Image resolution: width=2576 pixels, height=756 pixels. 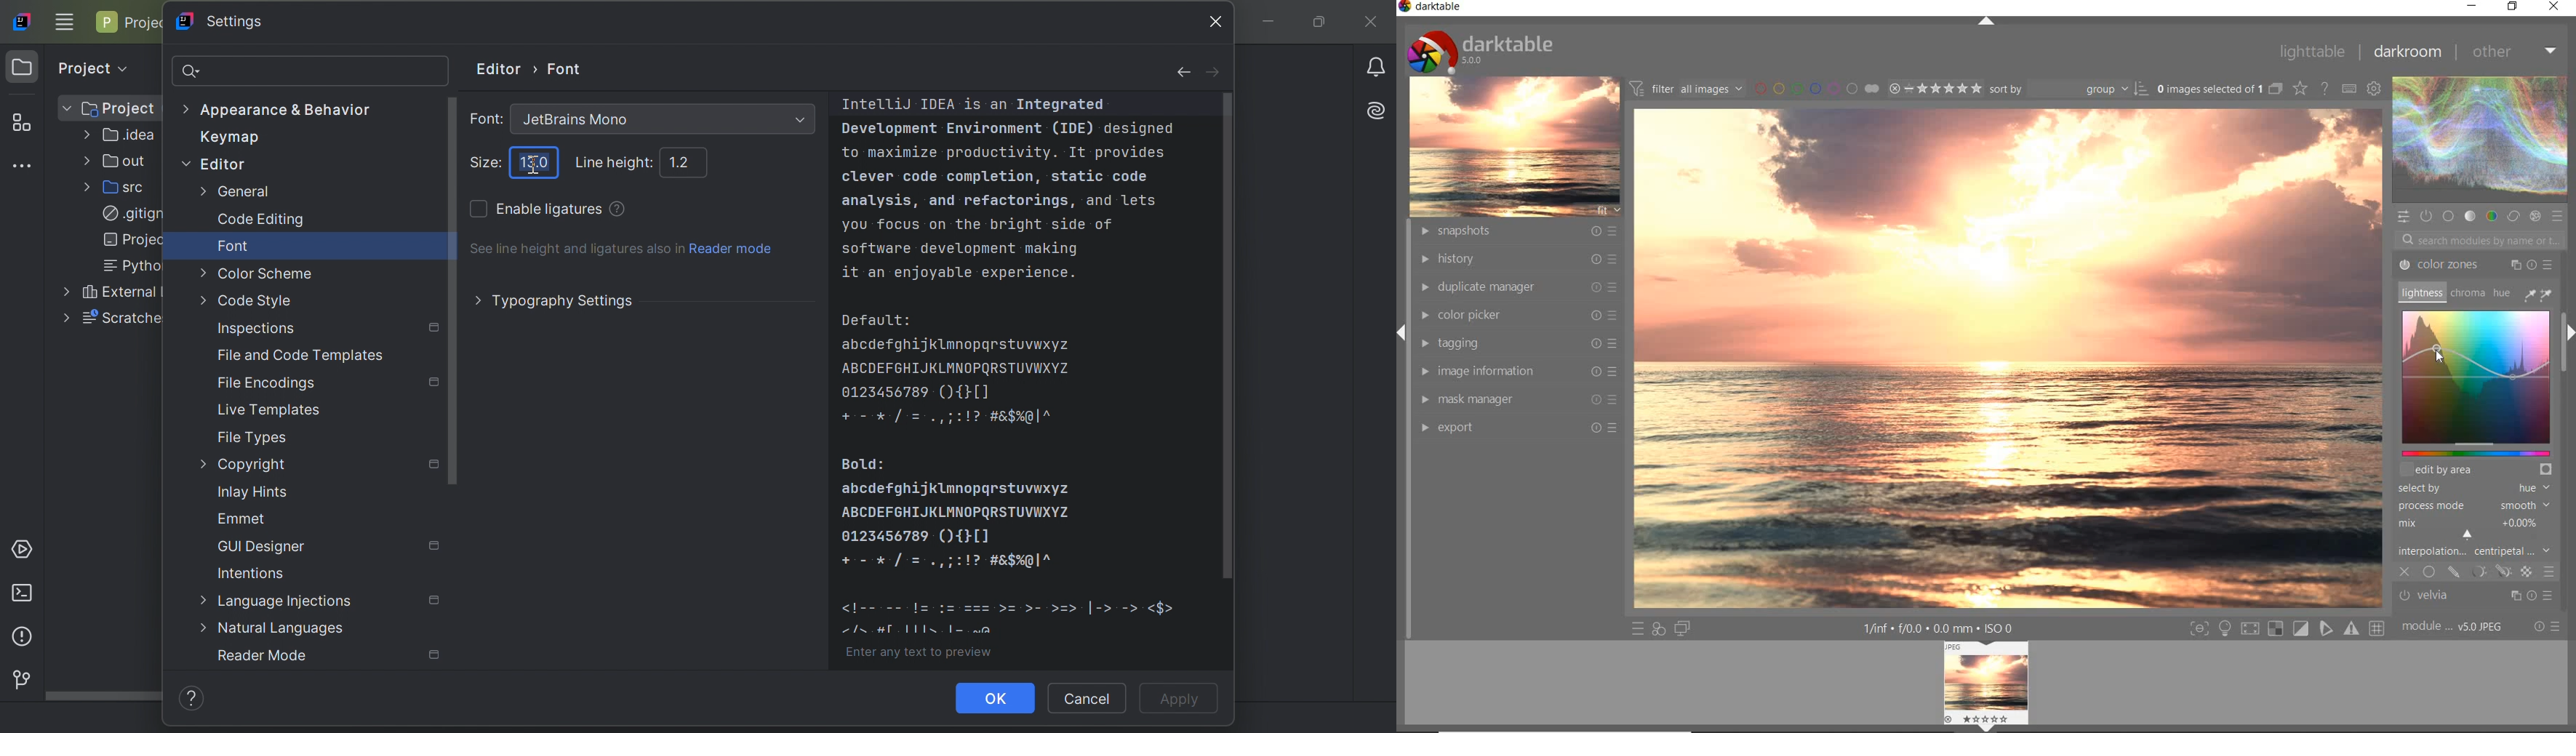 I want to click on + - * / = . , ; : ! ? # & $ % @ | ^, so click(x=947, y=419).